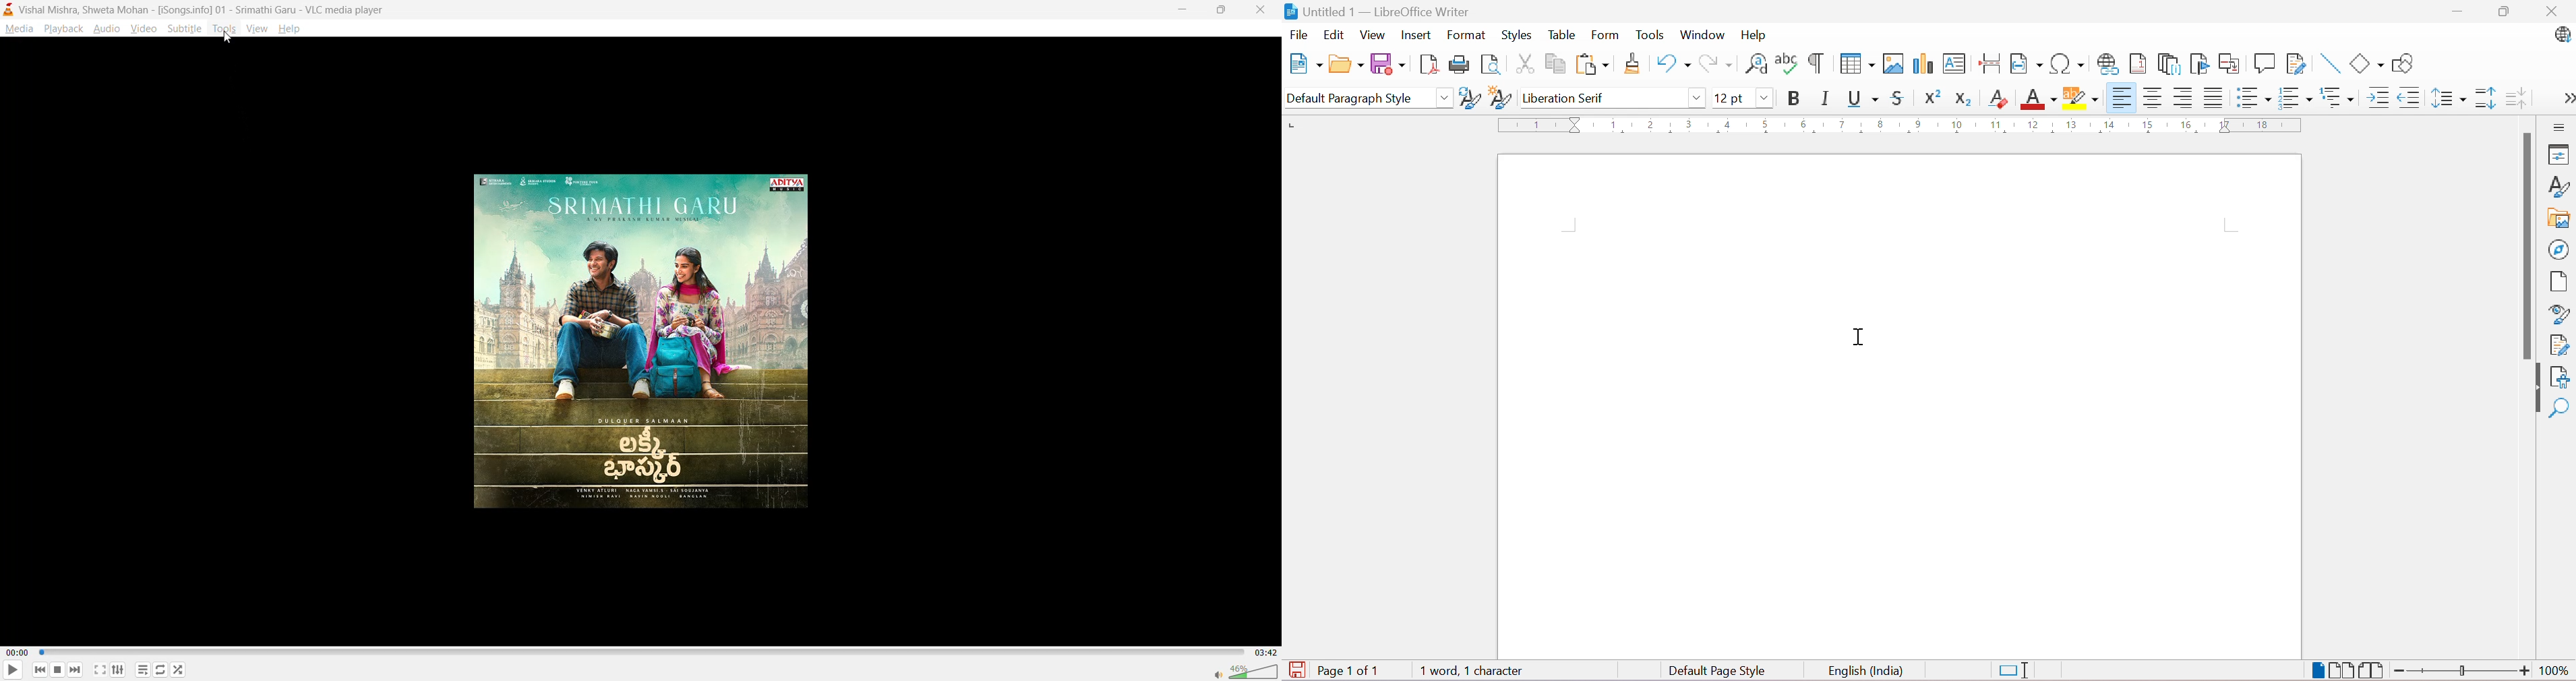 This screenshot has width=2576, height=700. What do you see at coordinates (2565, 36) in the screenshot?
I see `LibreOffice Update Available` at bounding box center [2565, 36].